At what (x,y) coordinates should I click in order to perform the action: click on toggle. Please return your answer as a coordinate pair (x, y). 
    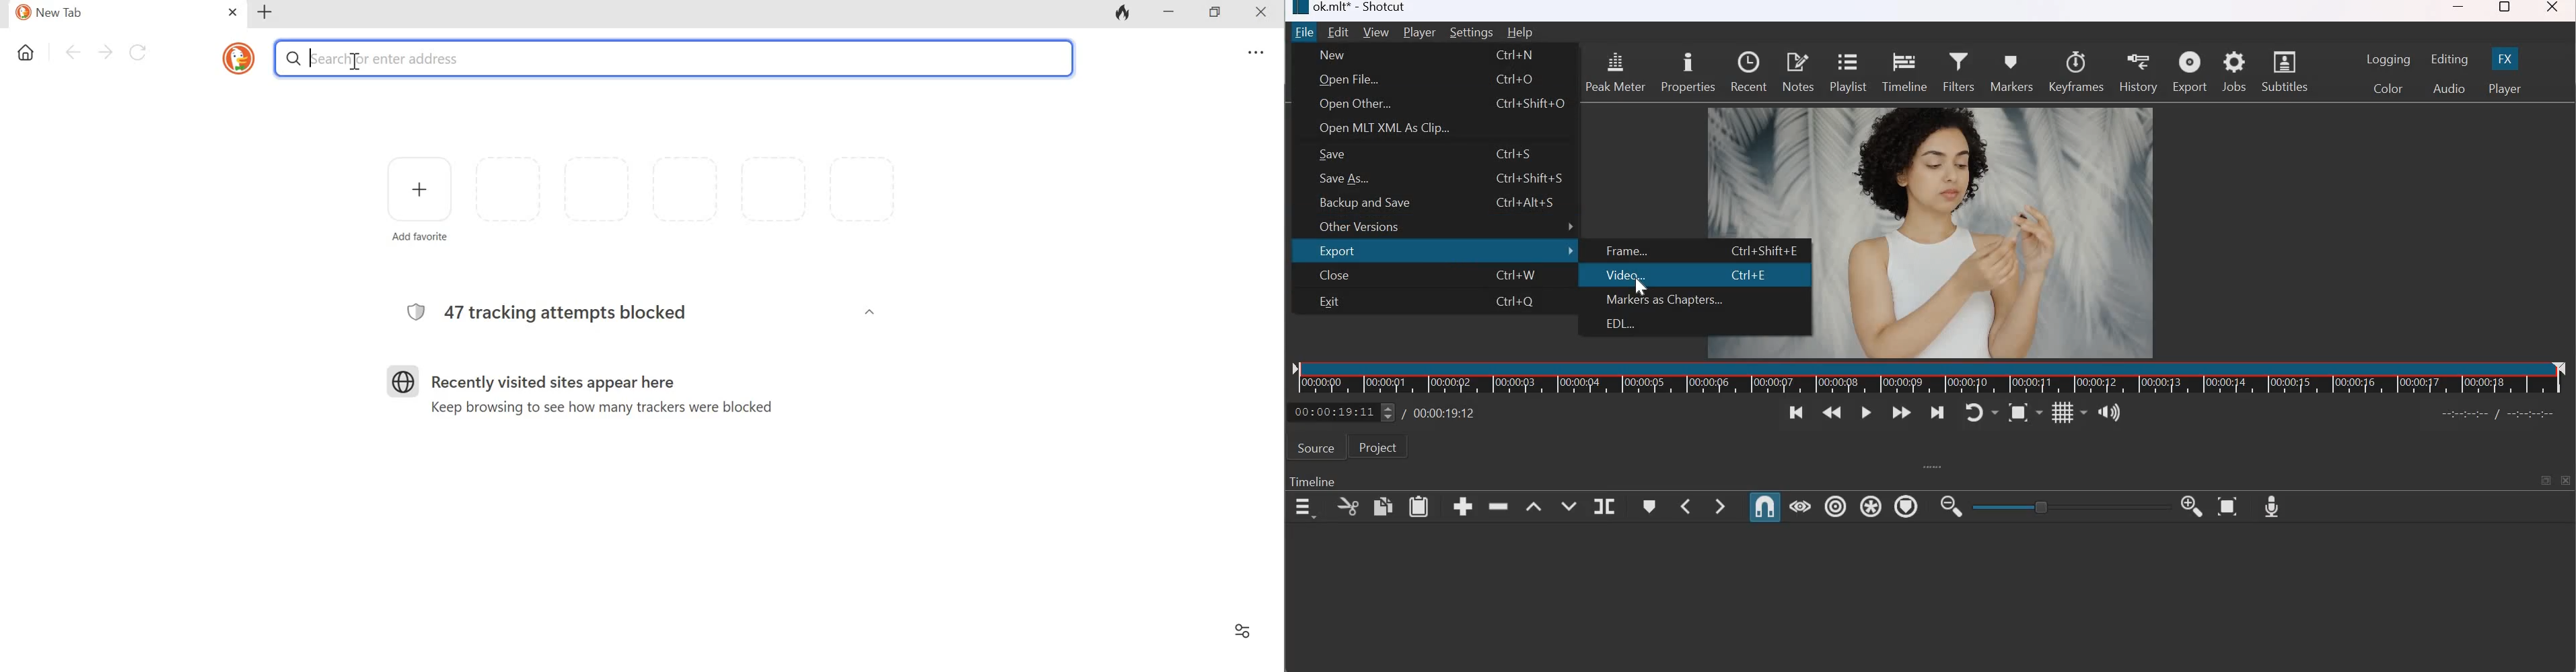
    Looking at the image, I should click on (2065, 505).